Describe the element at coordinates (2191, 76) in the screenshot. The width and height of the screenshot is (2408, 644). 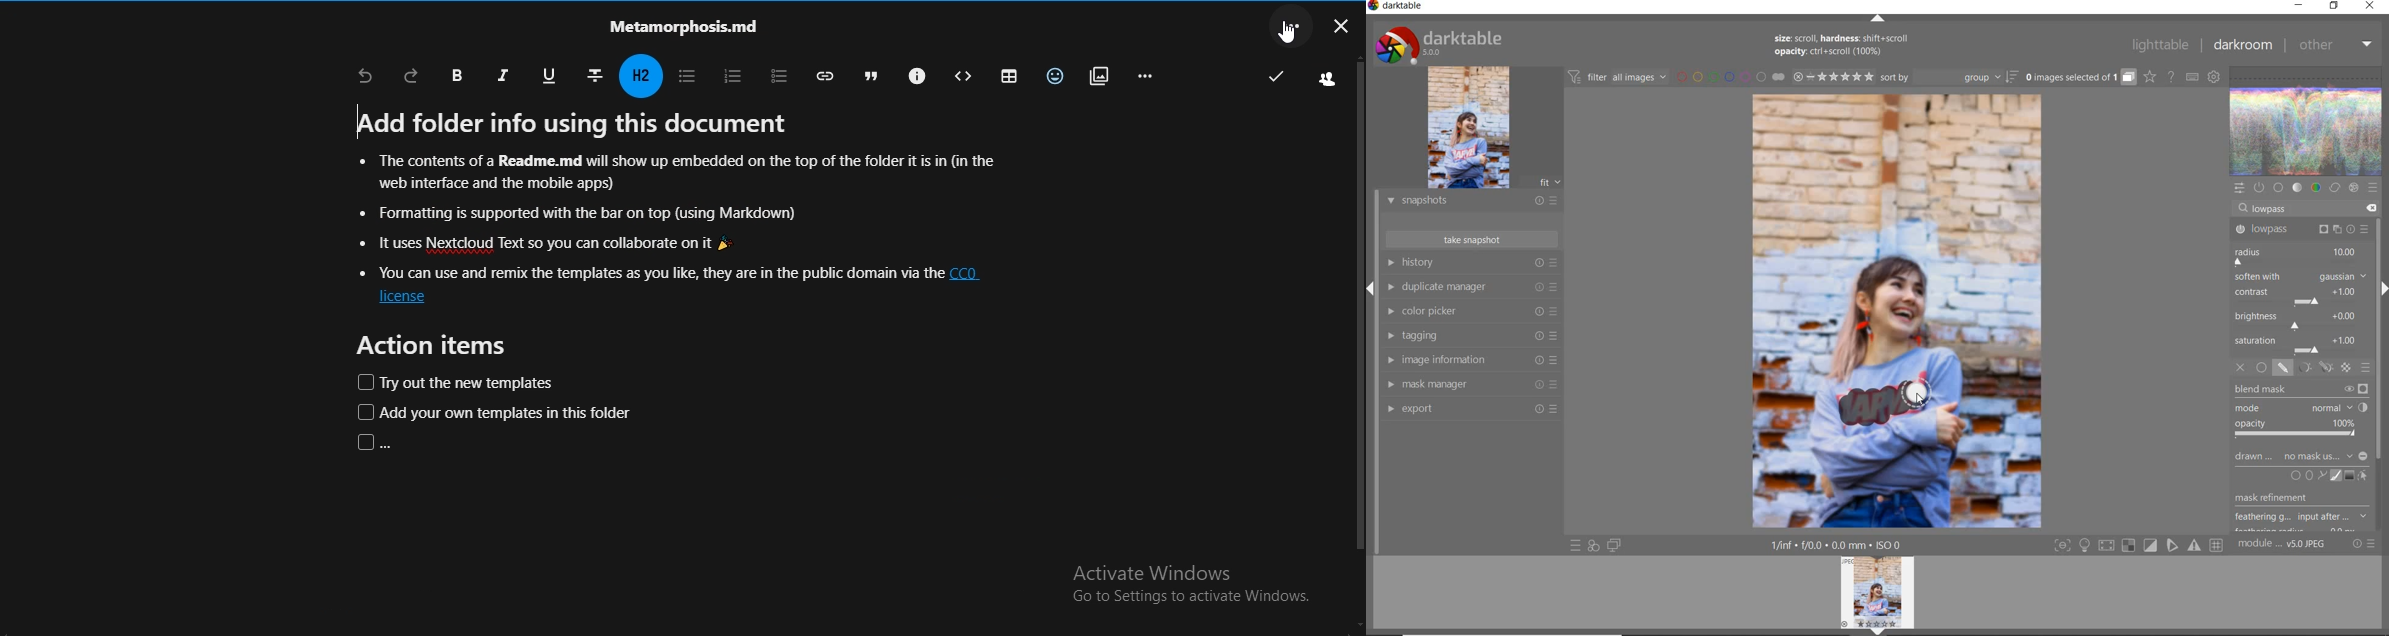
I see `set keyboard shortcuts` at that location.